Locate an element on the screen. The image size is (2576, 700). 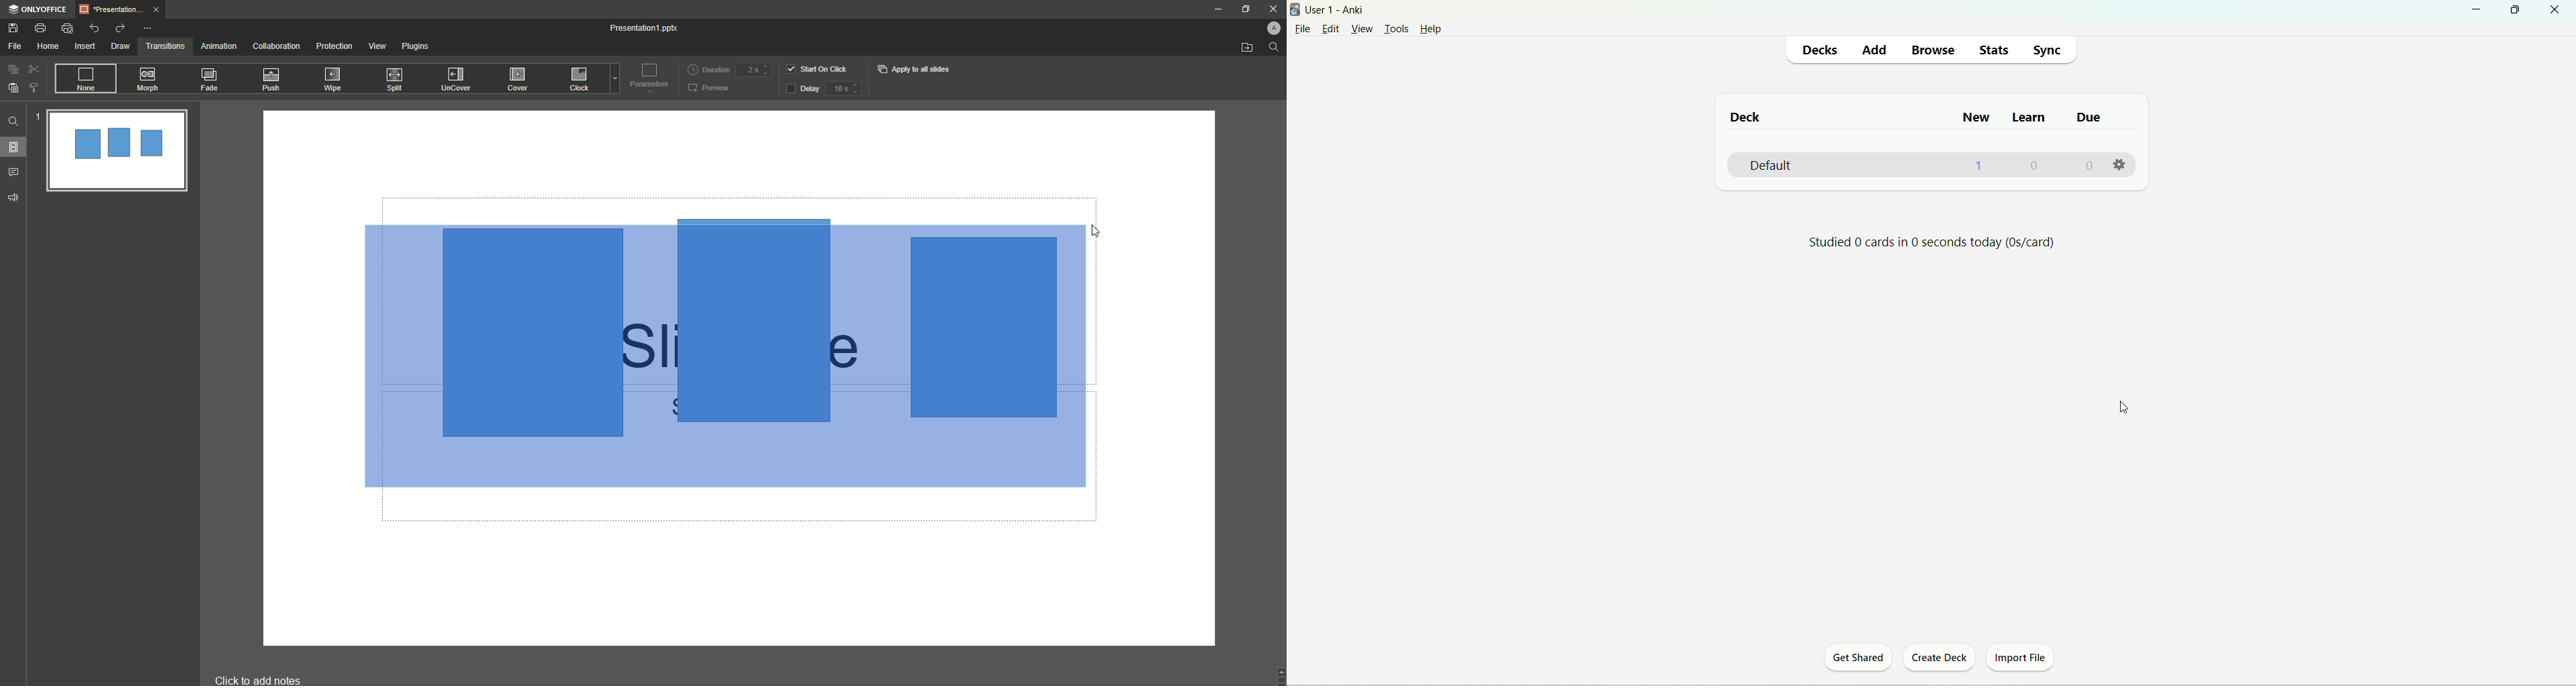
Wipe is located at coordinates (333, 78).